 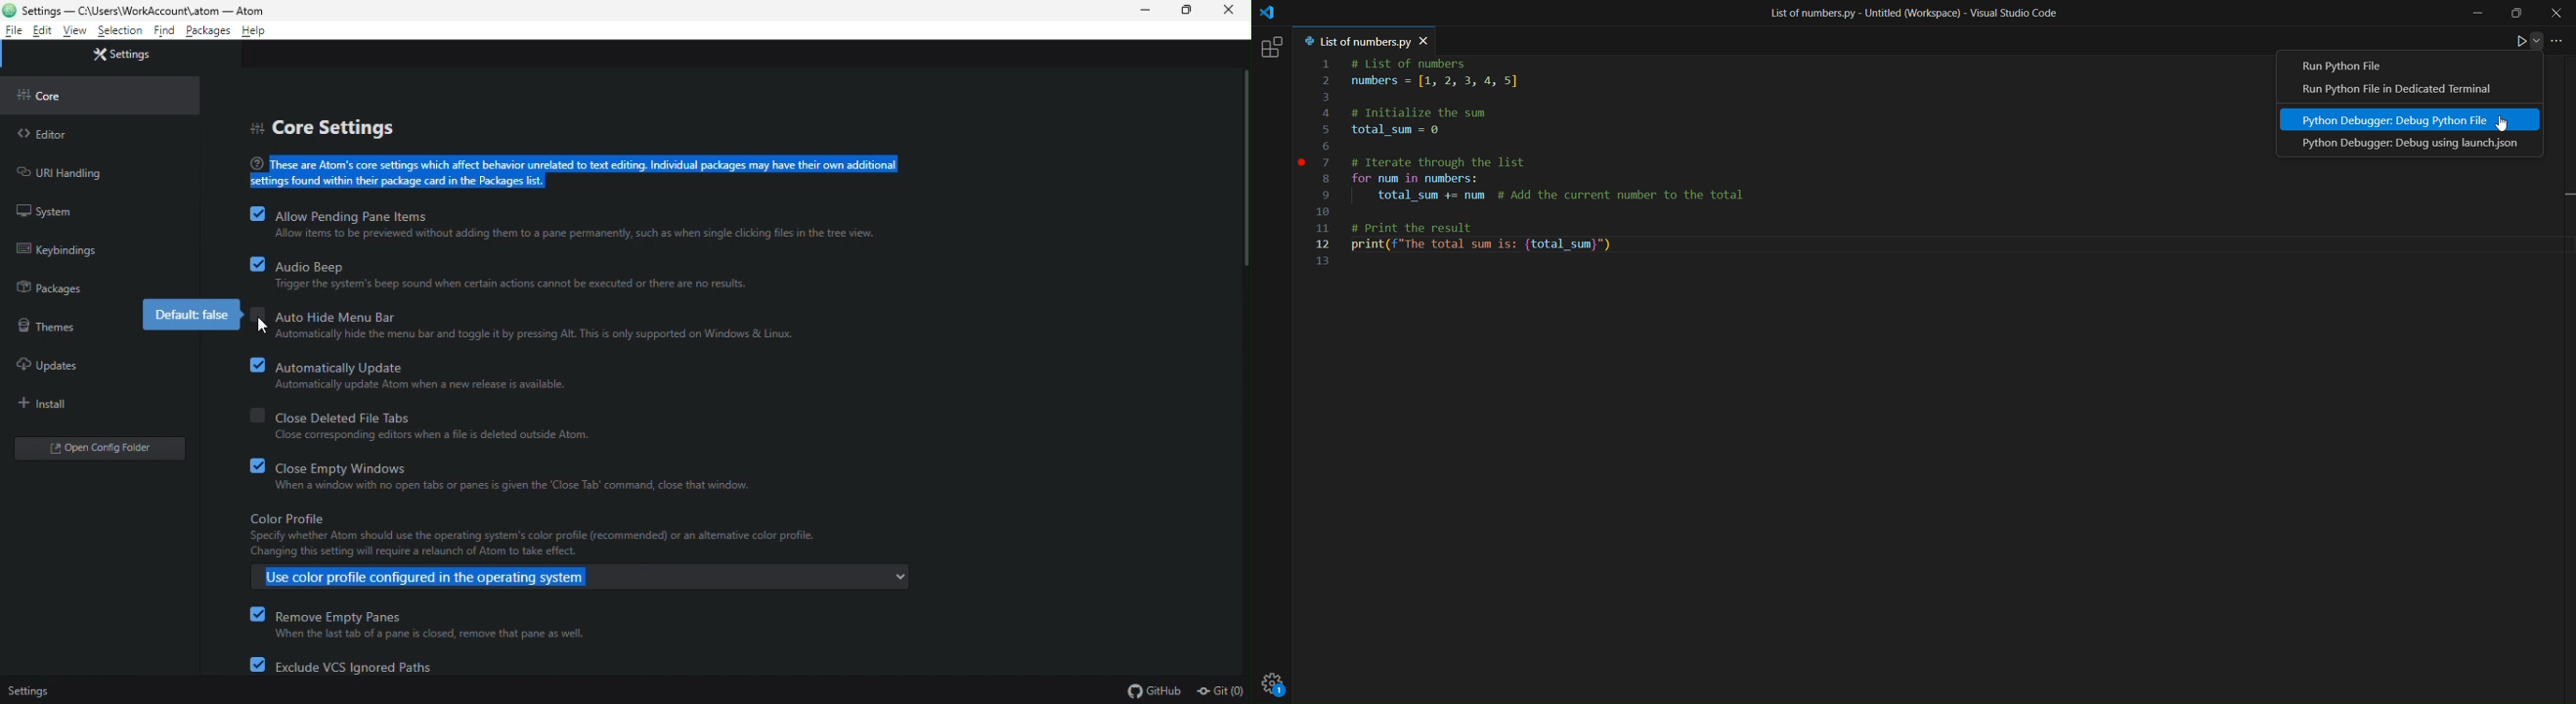 What do you see at coordinates (124, 57) in the screenshot?
I see `settings` at bounding box center [124, 57].